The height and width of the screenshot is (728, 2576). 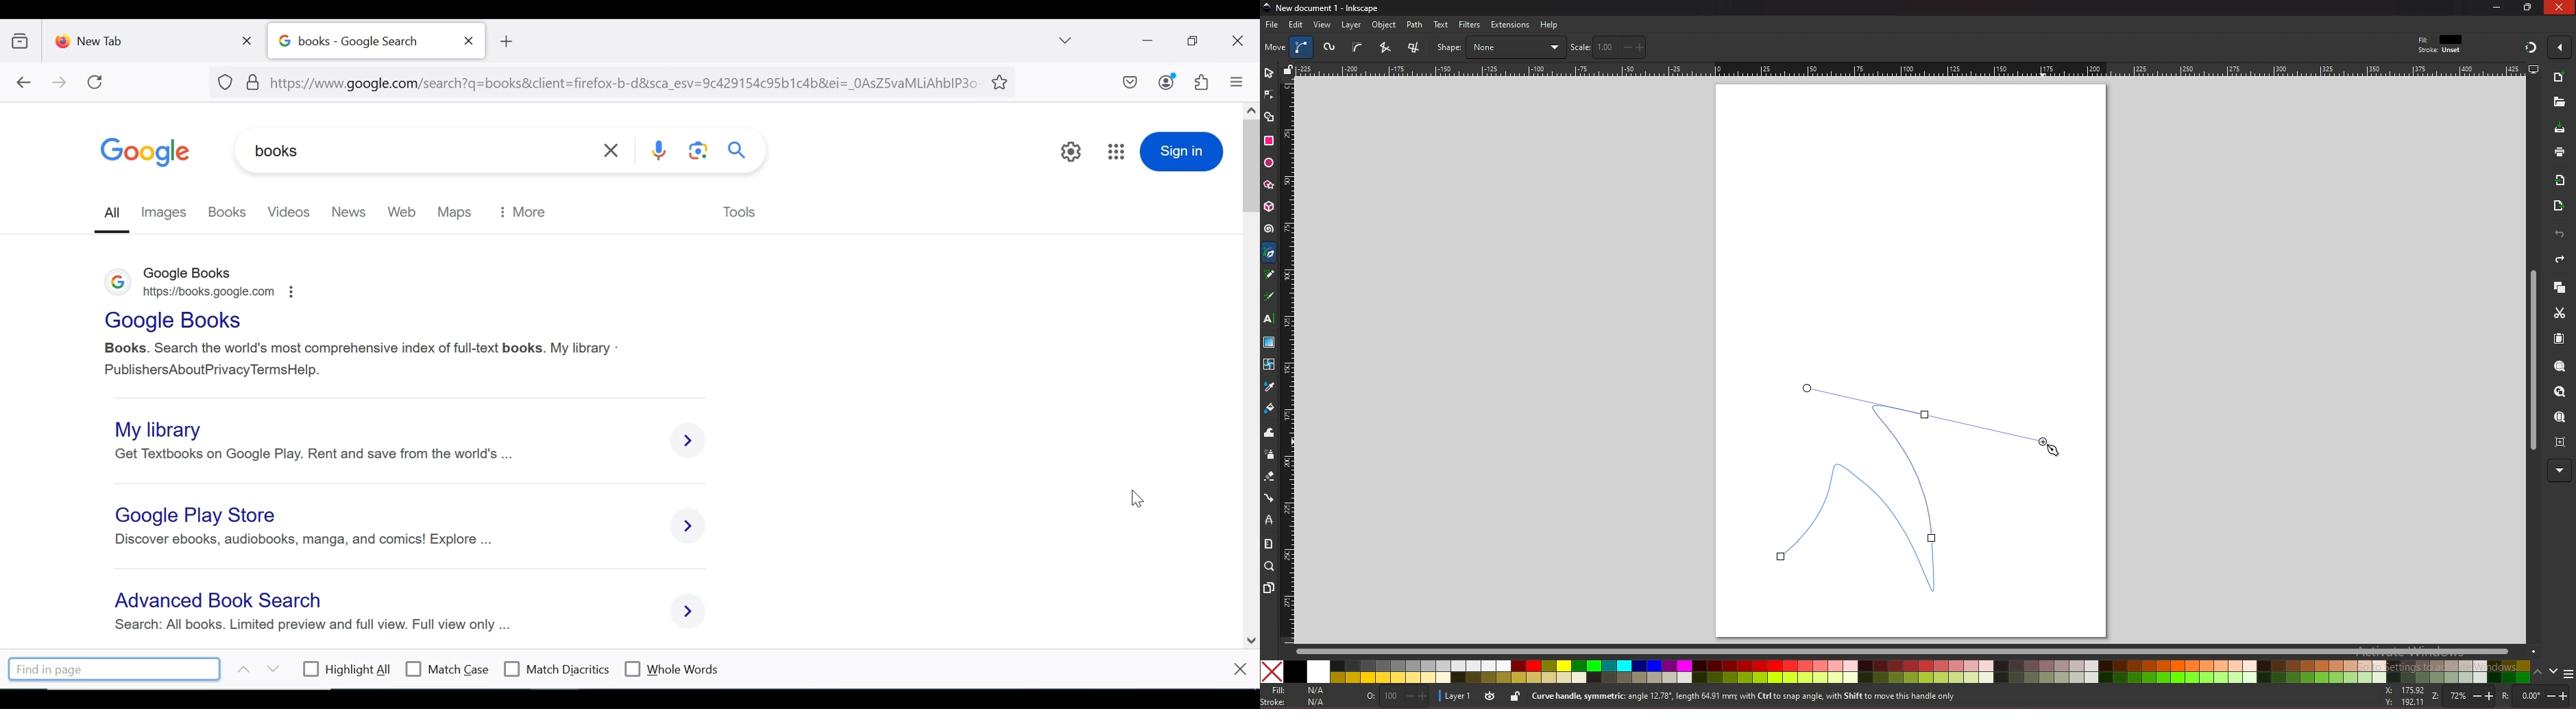 I want to click on spiro path, so click(x=1330, y=48).